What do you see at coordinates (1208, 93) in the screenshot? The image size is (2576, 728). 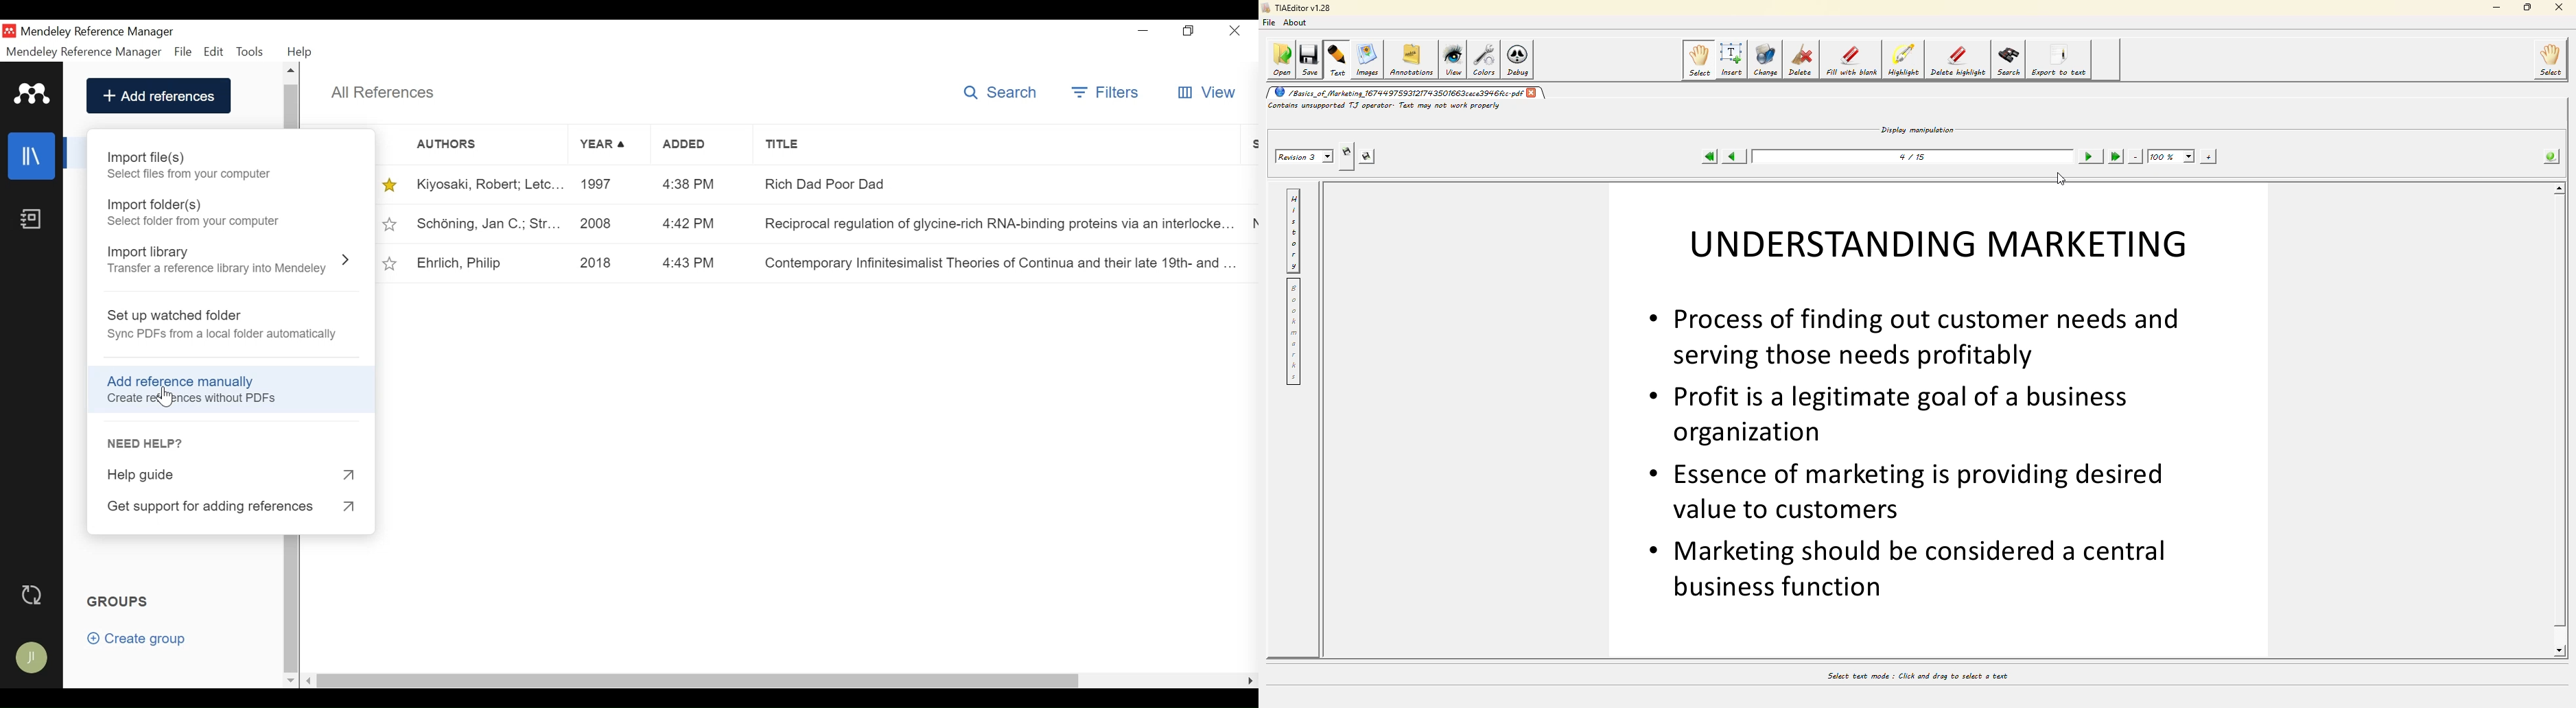 I see `View` at bounding box center [1208, 93].